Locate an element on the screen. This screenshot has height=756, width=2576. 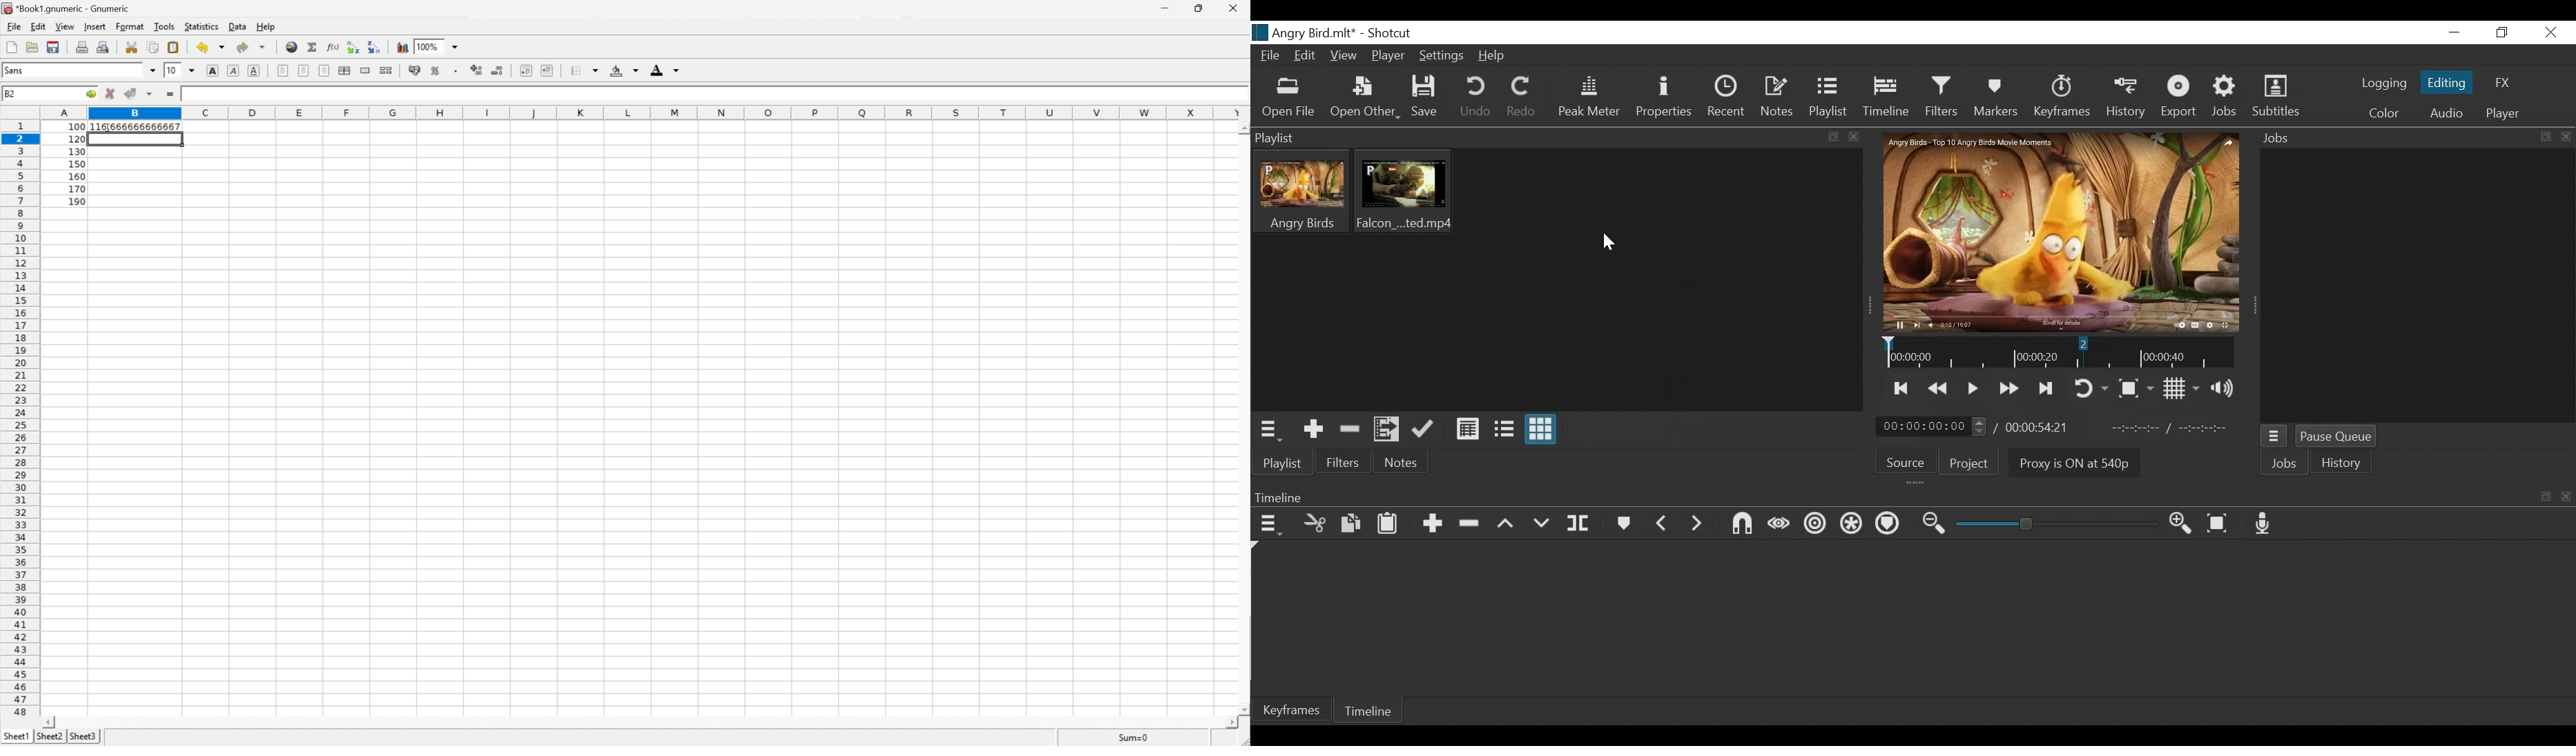
Drop Down is located at coordinates (453, 45).